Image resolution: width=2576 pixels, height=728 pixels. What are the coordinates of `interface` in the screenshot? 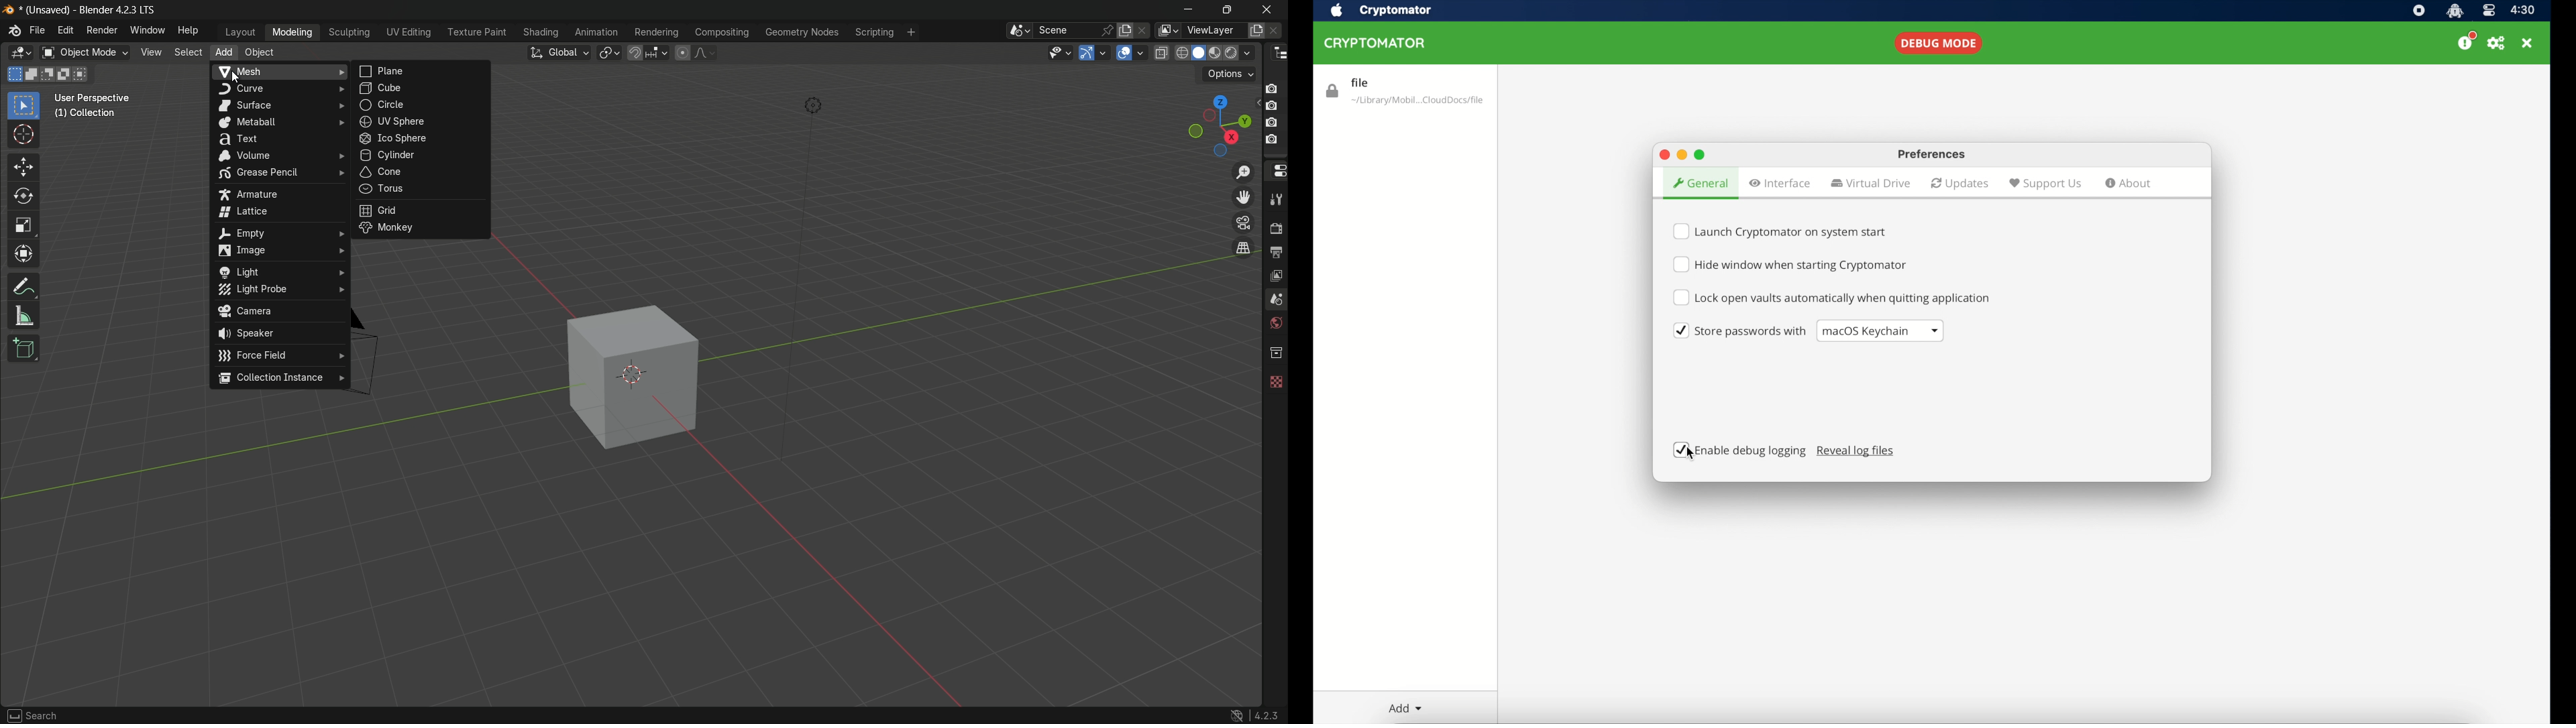 It's located at (1780, 184).